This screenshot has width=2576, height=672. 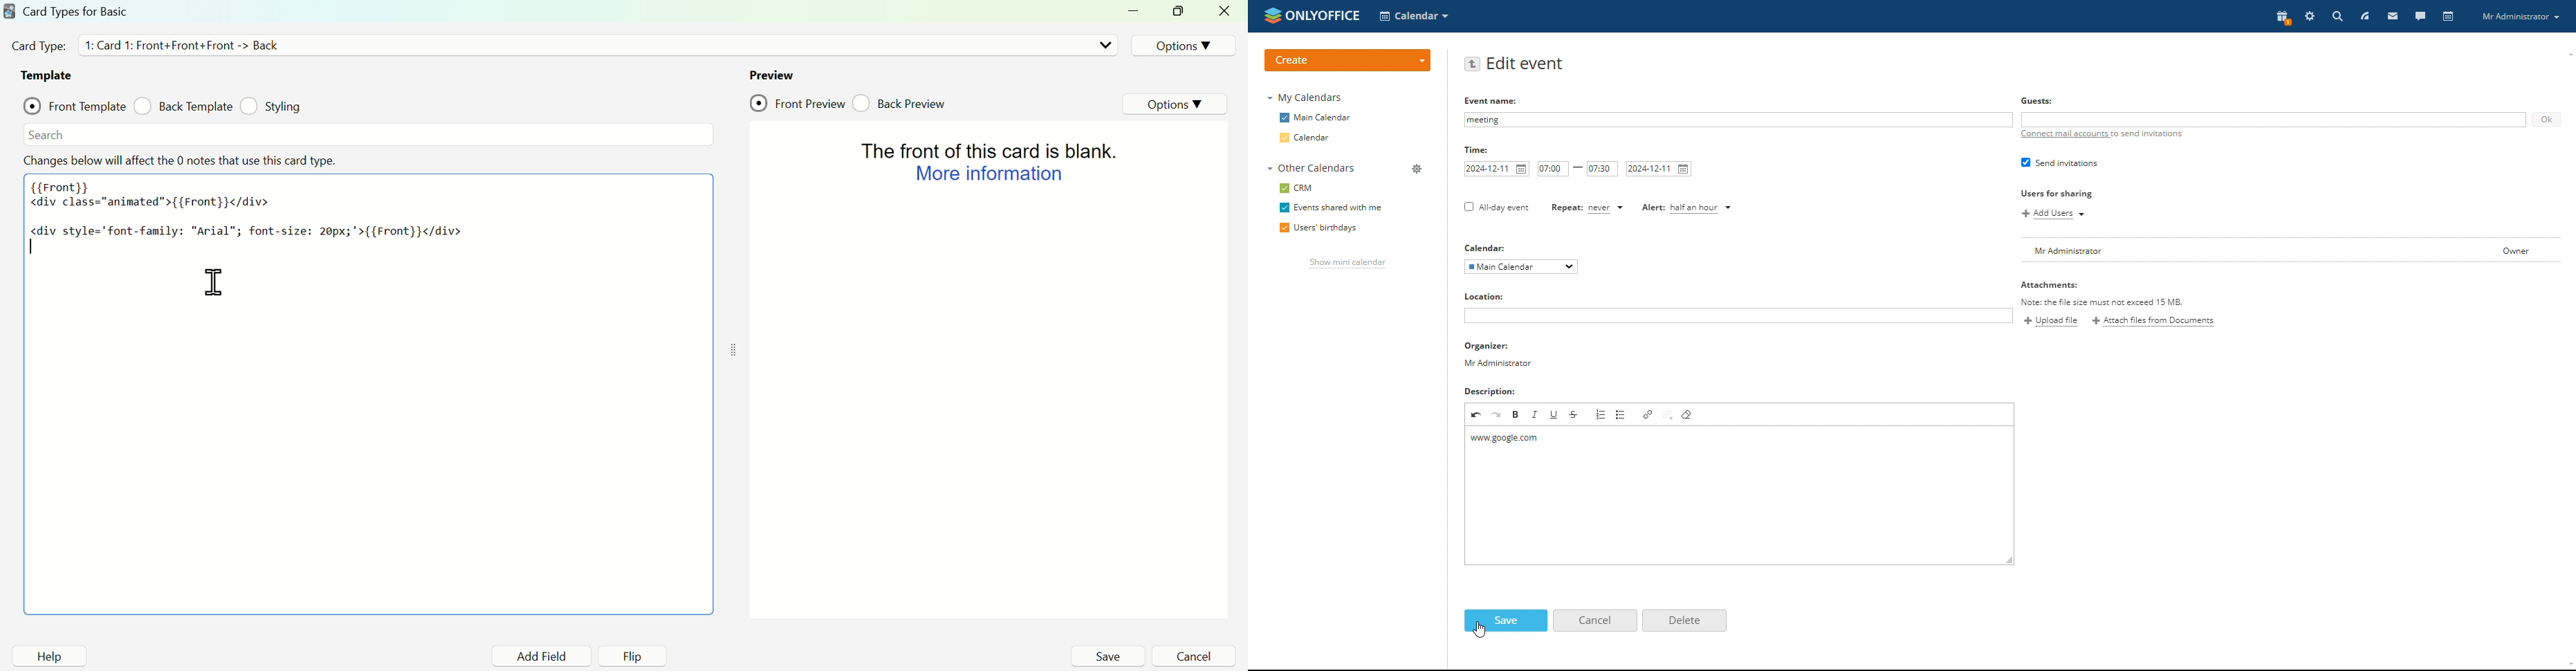 What do you see at coordinates (1227, 12) in the screenshot?
I see `Close` at bounding box center [1227, 12].